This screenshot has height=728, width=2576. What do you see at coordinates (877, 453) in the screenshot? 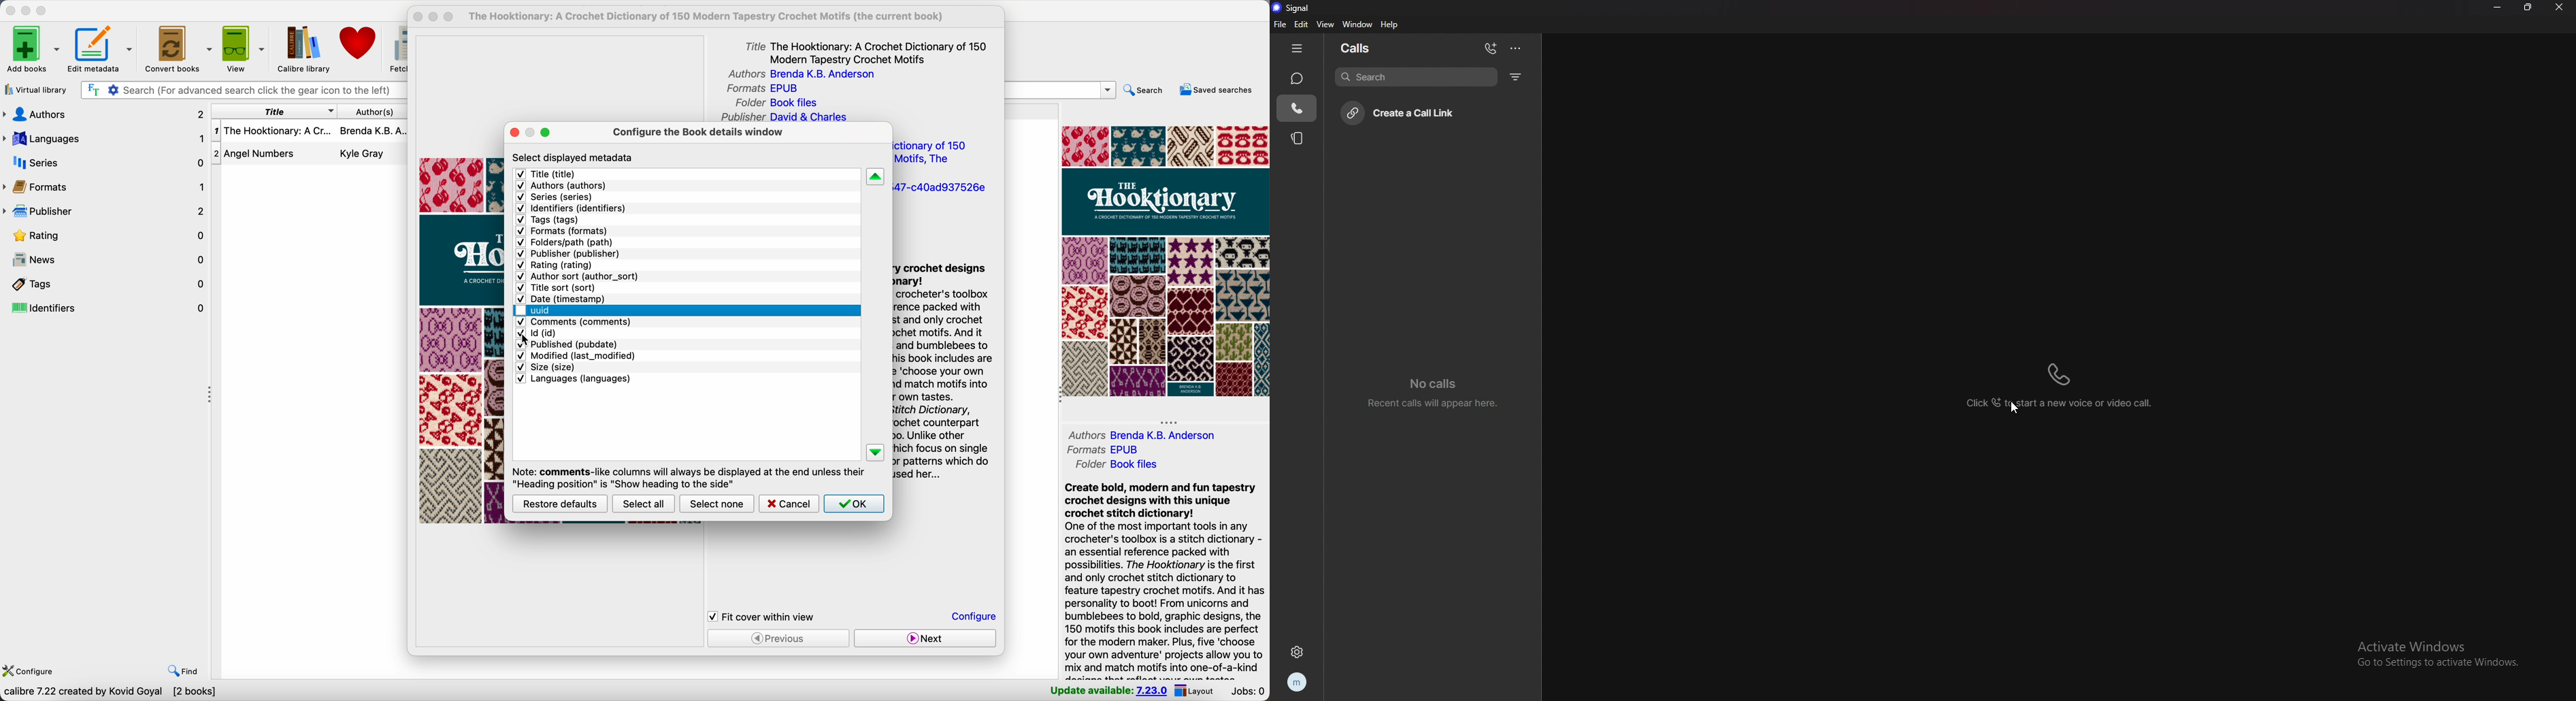
I see `down` at bounding box center [877, 453].